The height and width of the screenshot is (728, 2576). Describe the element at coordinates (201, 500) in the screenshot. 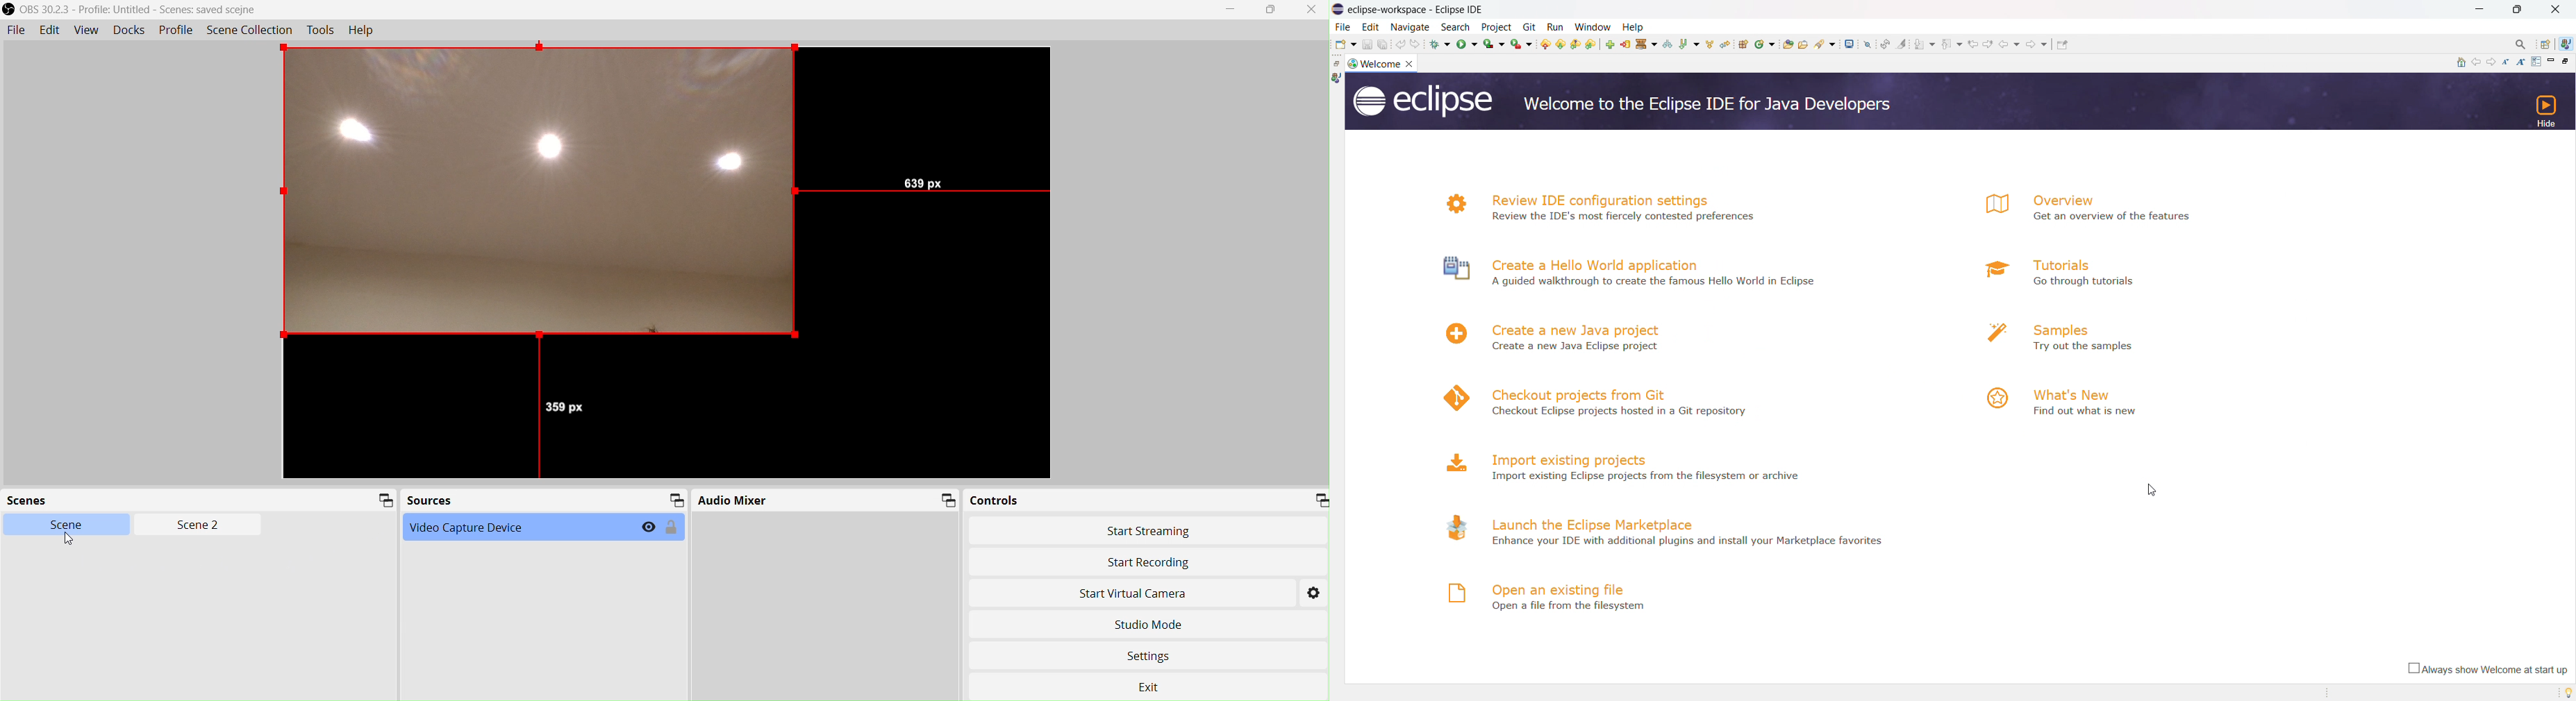

I see `Scenes` at that location.